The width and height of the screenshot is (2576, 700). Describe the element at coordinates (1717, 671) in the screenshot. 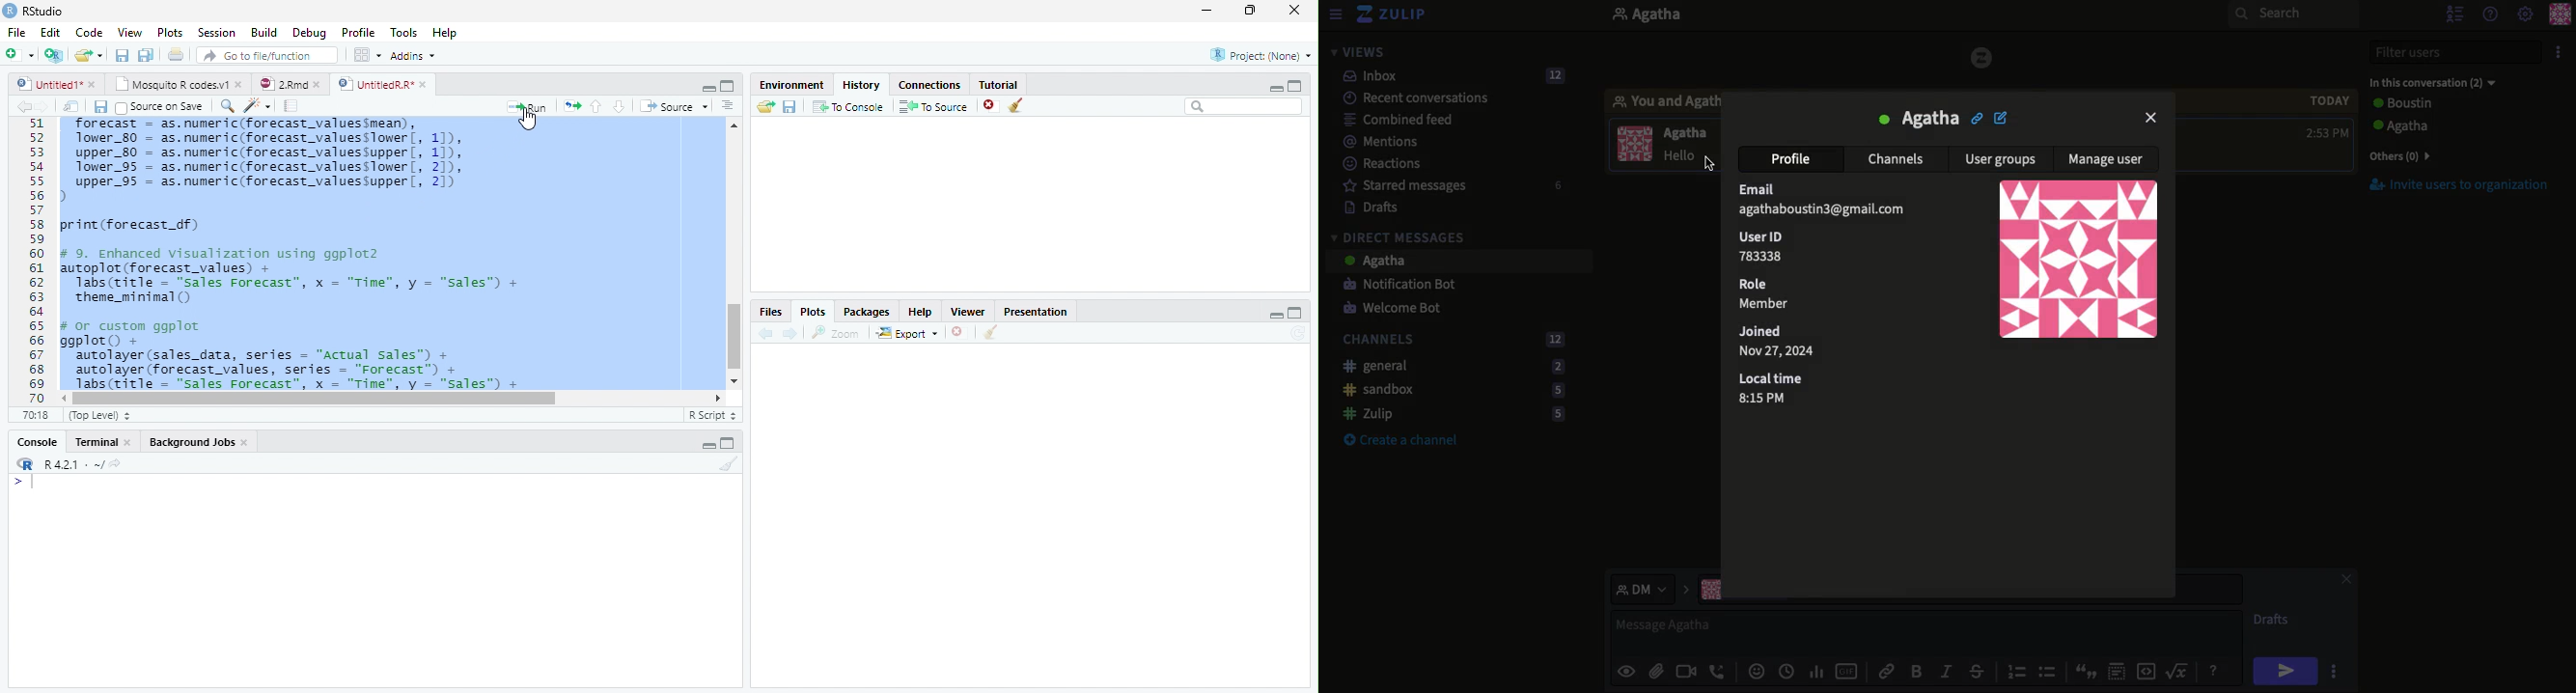

I see `Voice call` at that location.